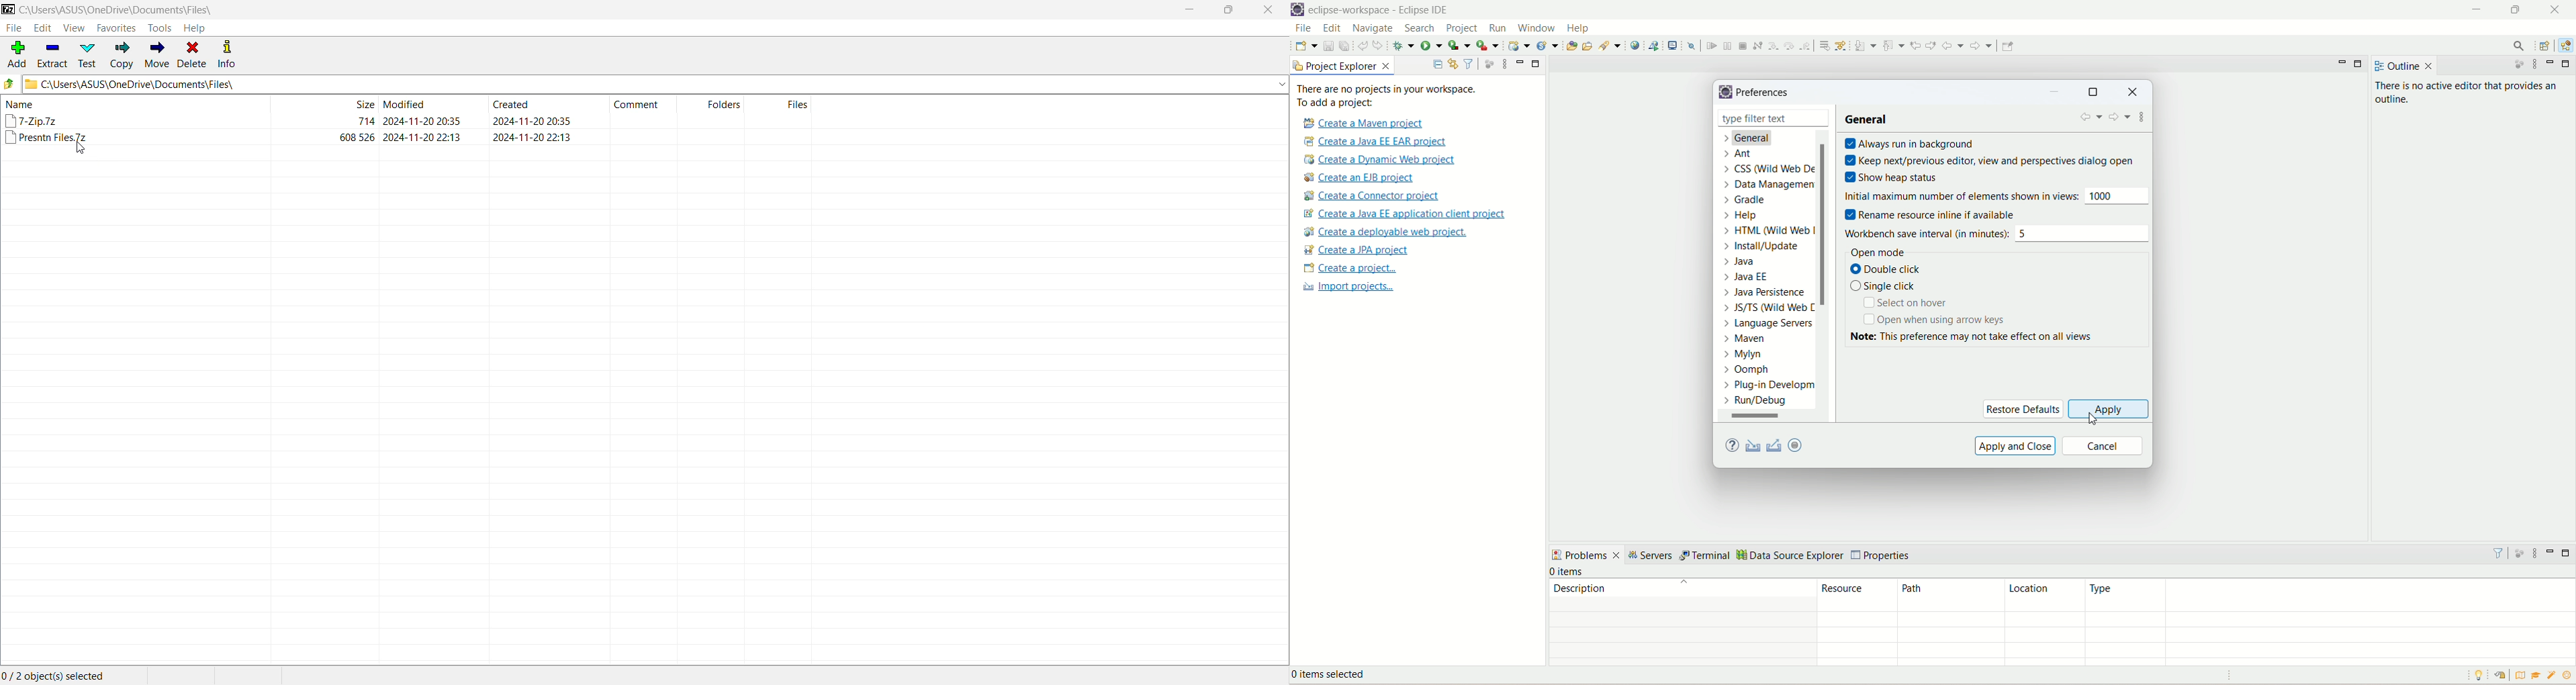  Describe the element at coordinates (1882, 556) in the screenshot. I see `properties` at that location.